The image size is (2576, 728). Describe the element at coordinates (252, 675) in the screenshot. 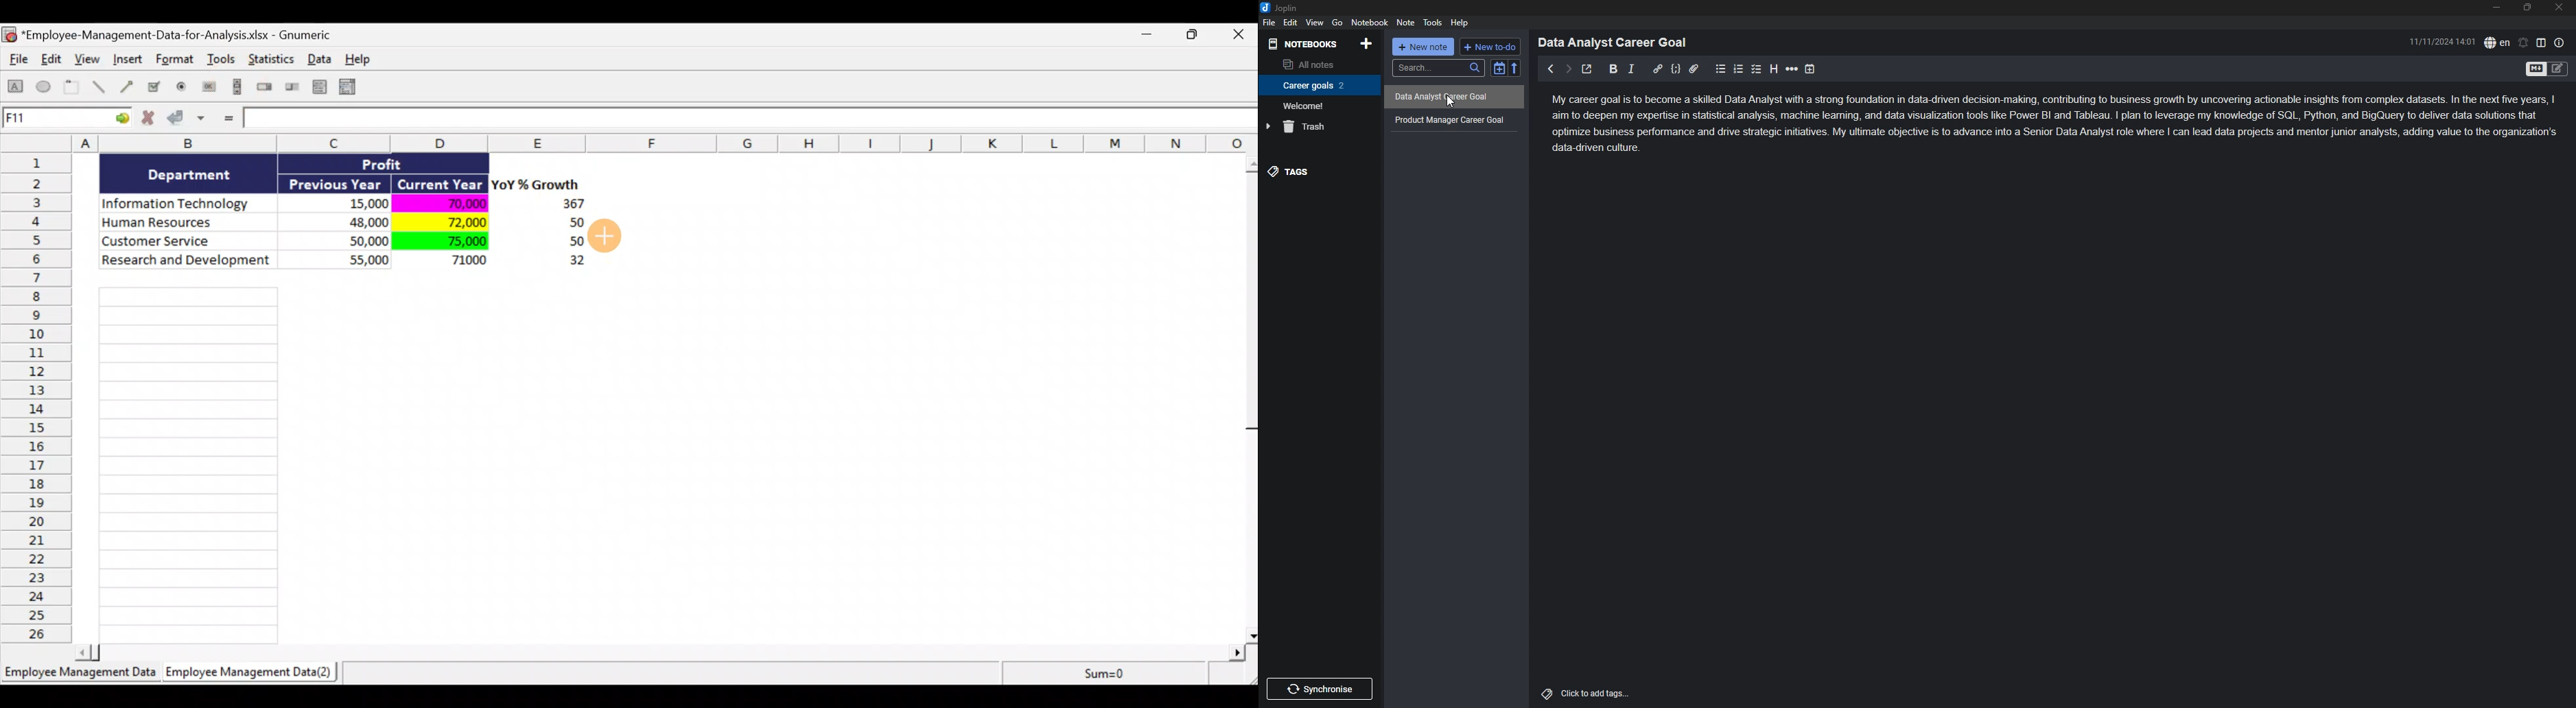

I see `Sheet 2` at that location.